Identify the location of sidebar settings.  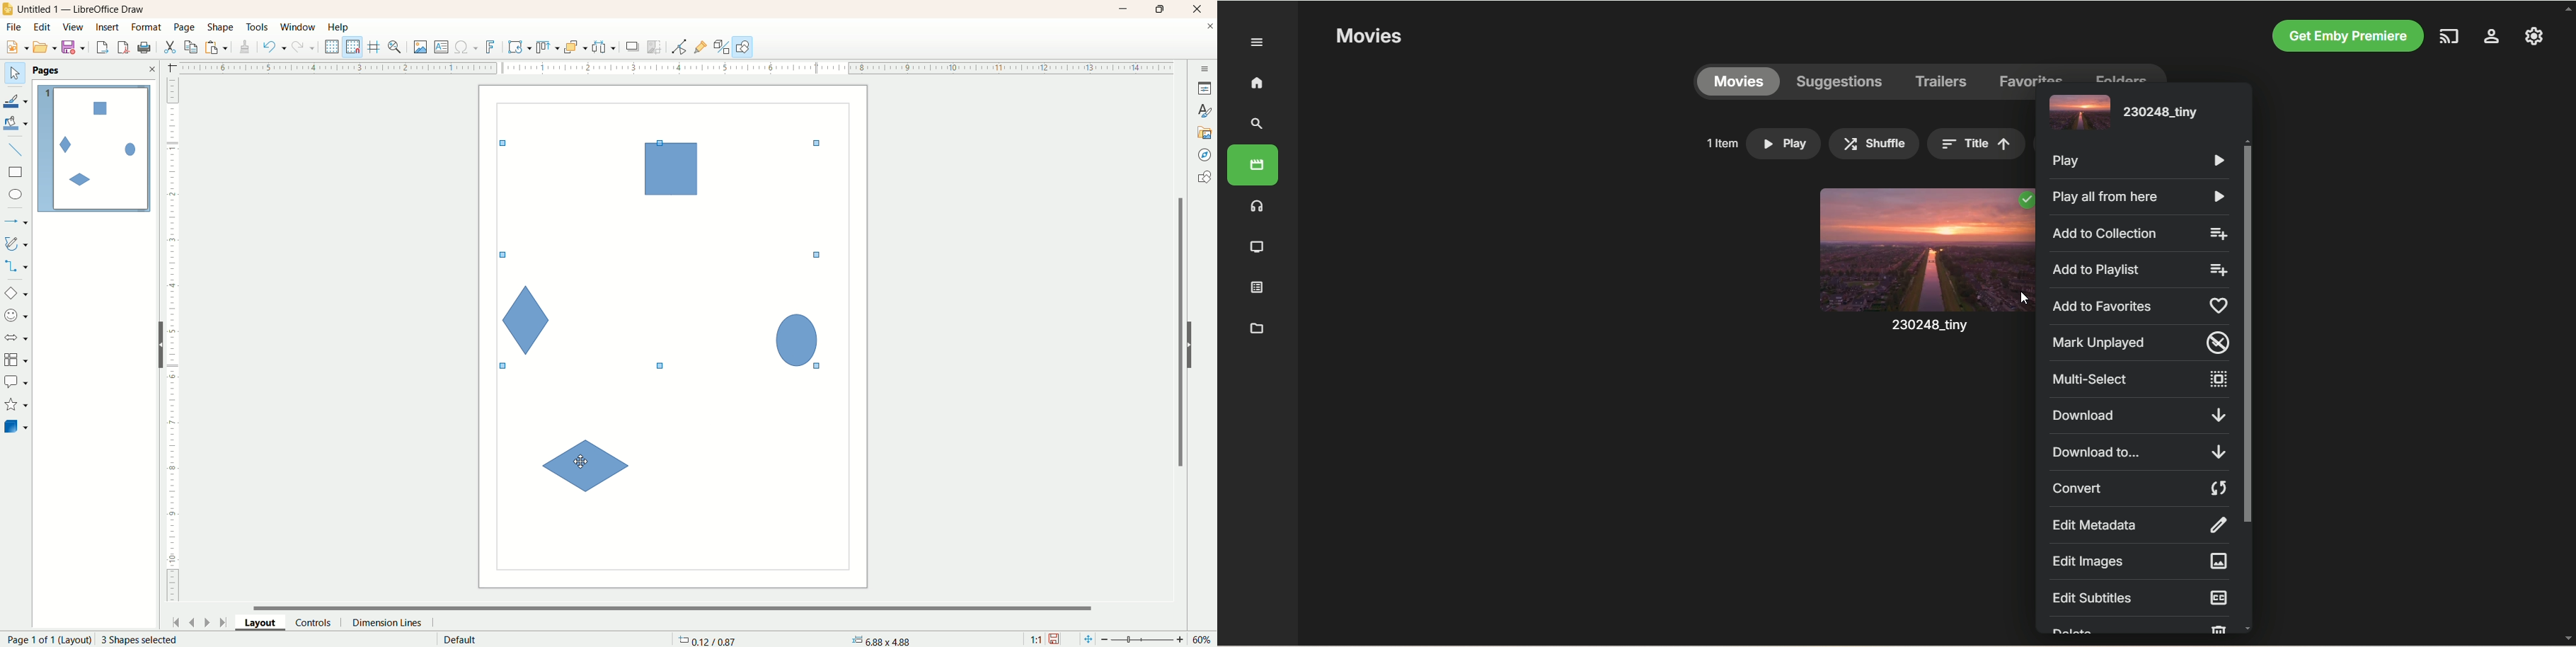
(1206, 67).